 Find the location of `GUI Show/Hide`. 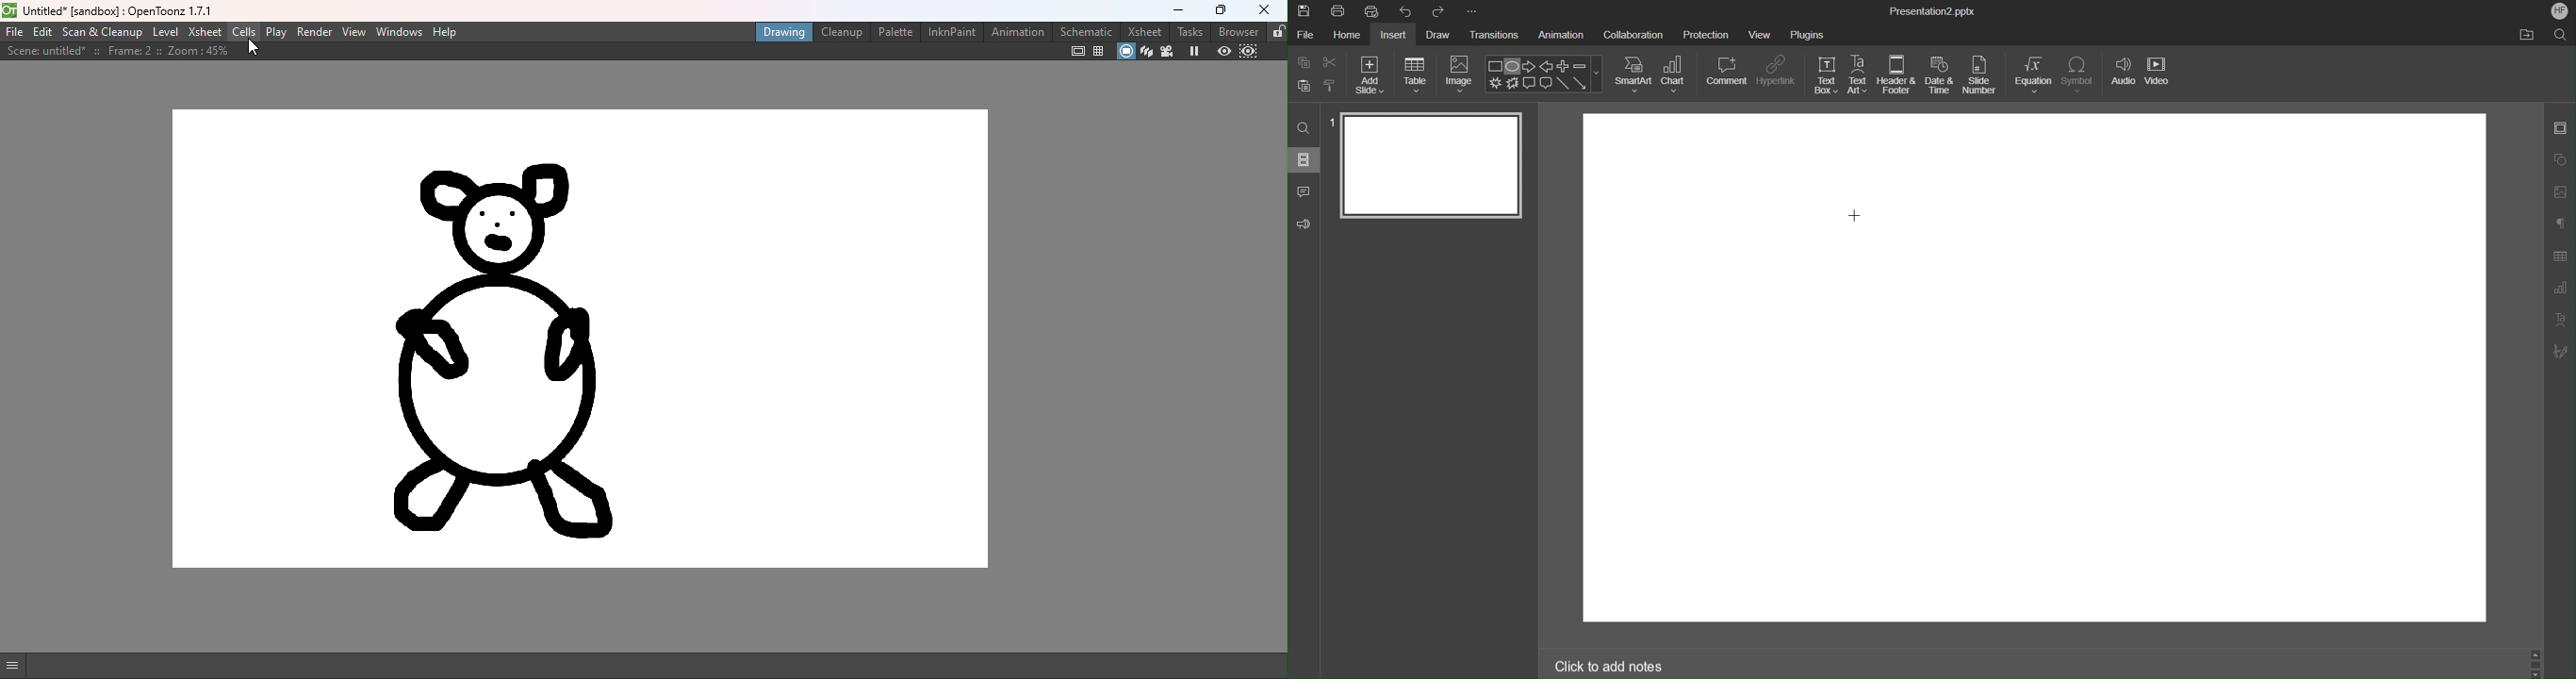

GUI Show/Hide is located at coordinates (17, 662).